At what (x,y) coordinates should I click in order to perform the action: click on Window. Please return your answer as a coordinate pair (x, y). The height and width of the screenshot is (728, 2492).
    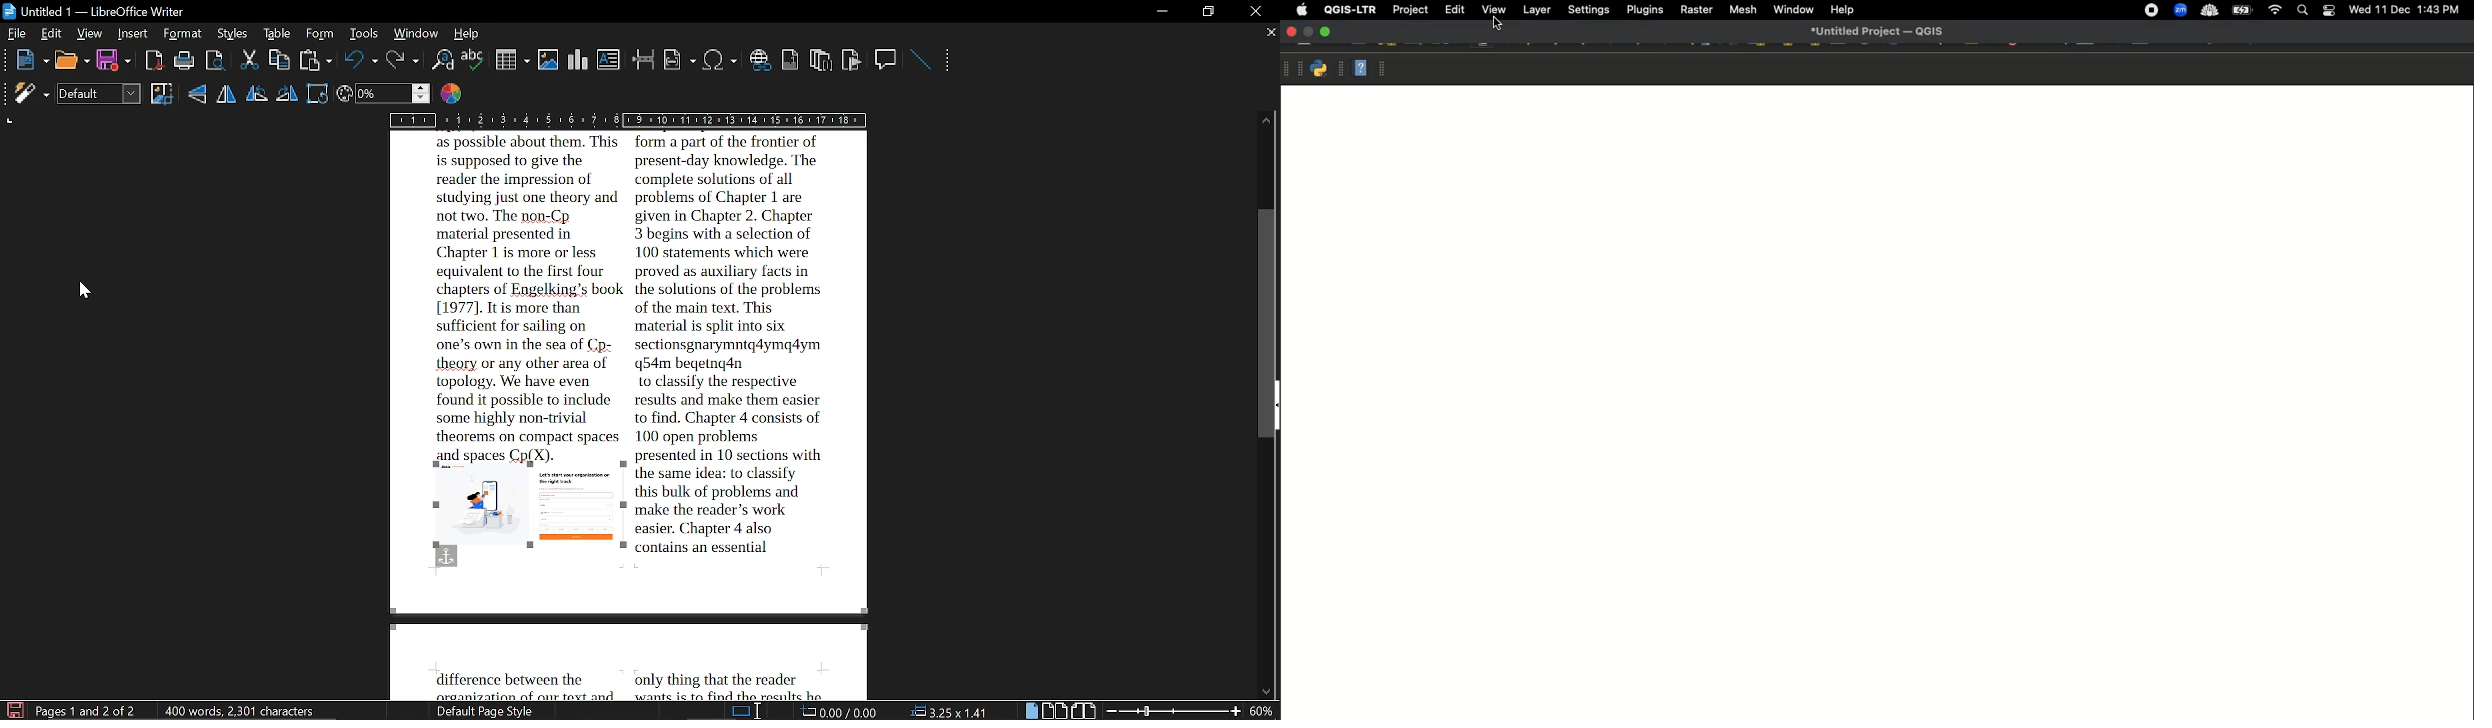
    Looking at the image, I should click on (1793, 9).